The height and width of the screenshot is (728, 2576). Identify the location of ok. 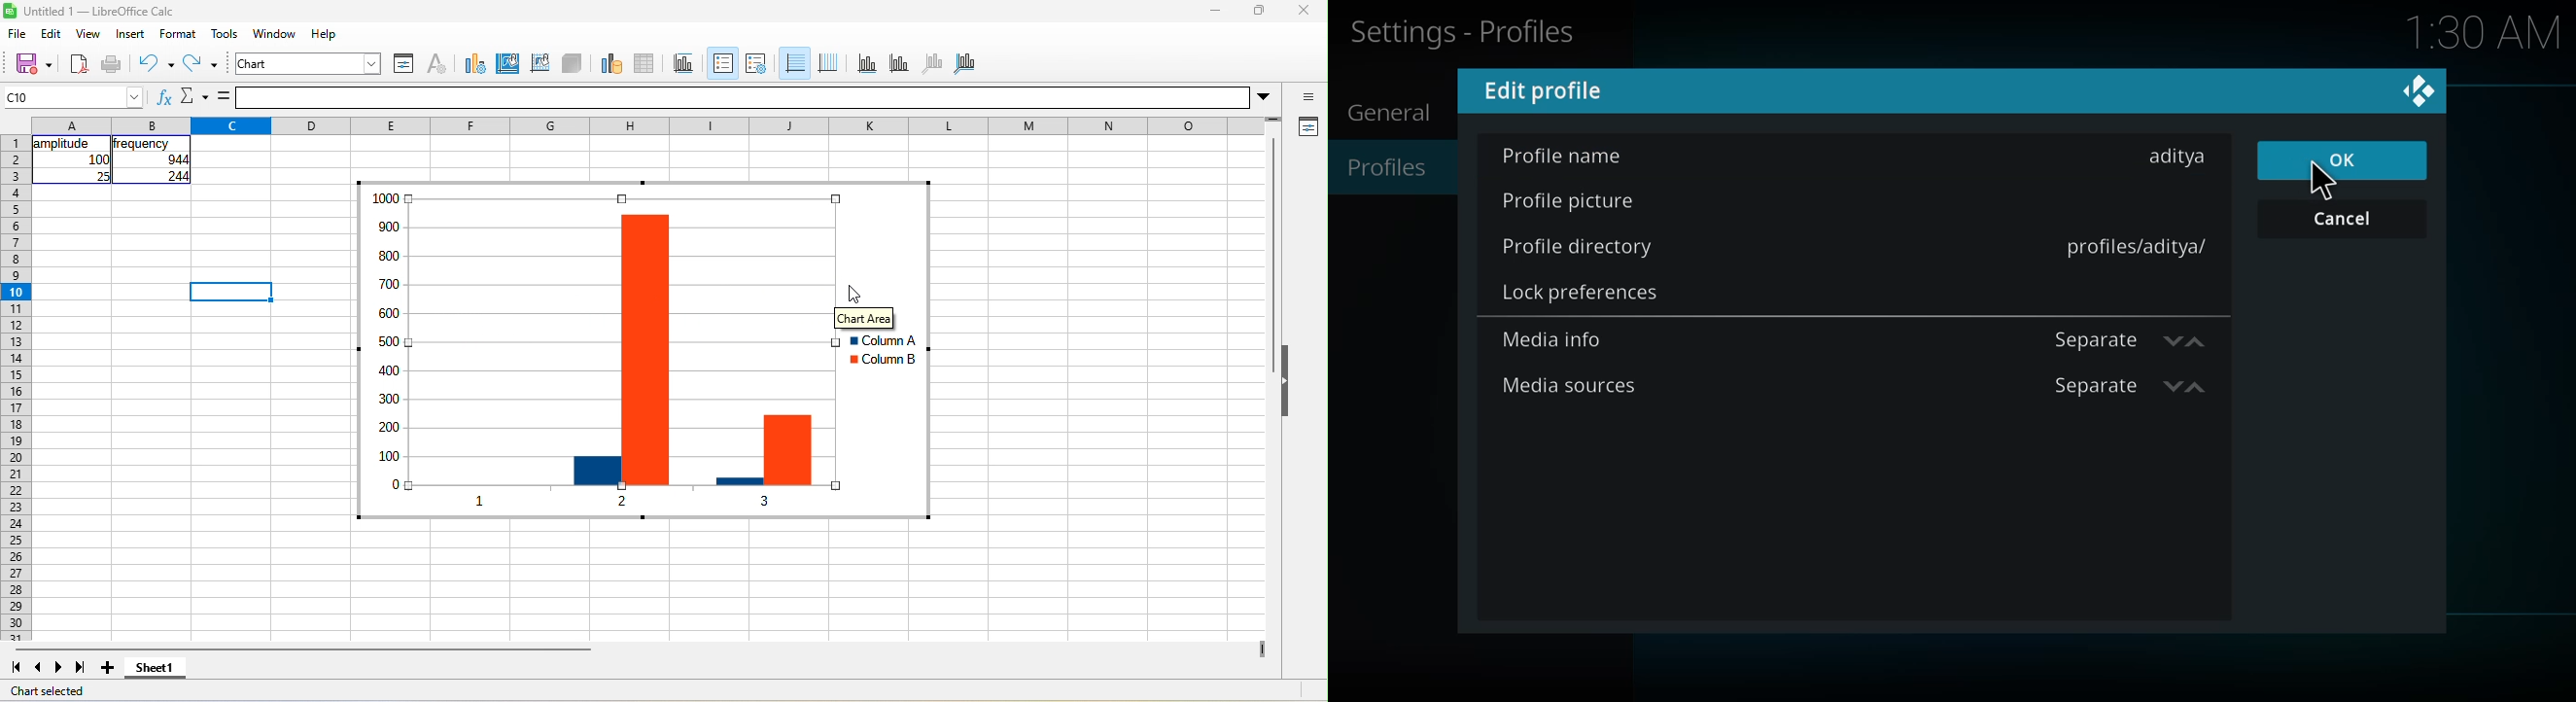
(2349, 158).